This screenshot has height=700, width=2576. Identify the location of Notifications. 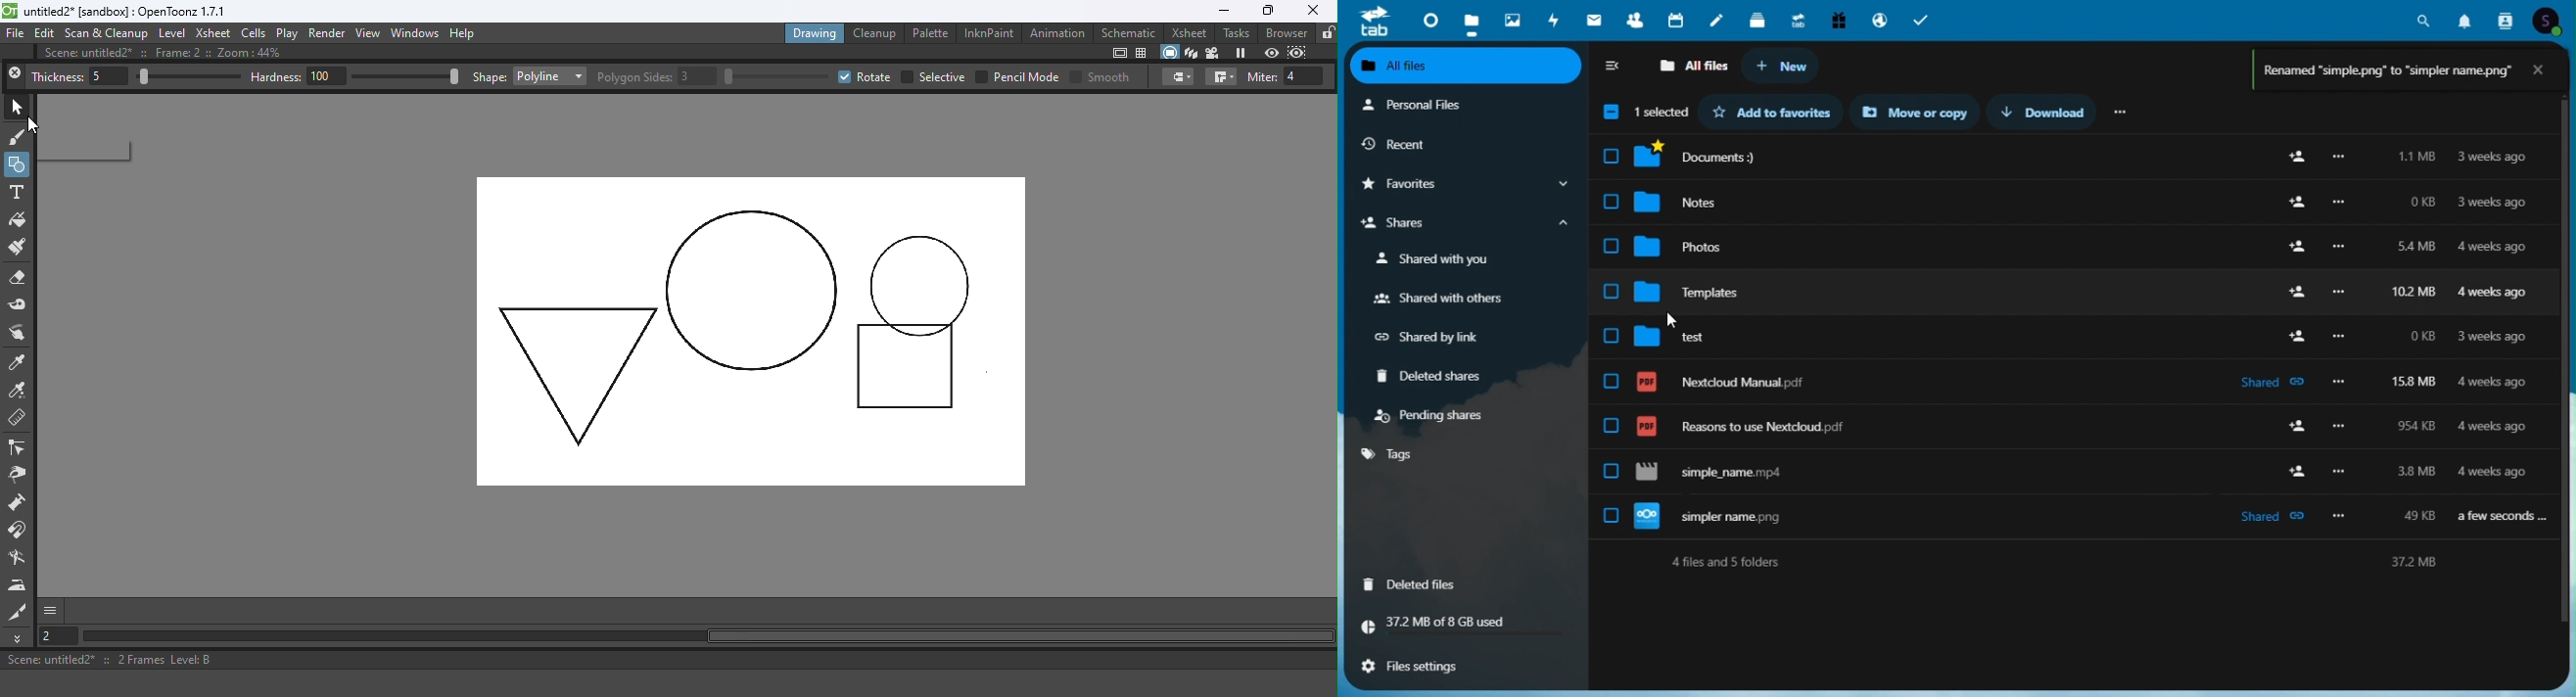
(2465, 17).